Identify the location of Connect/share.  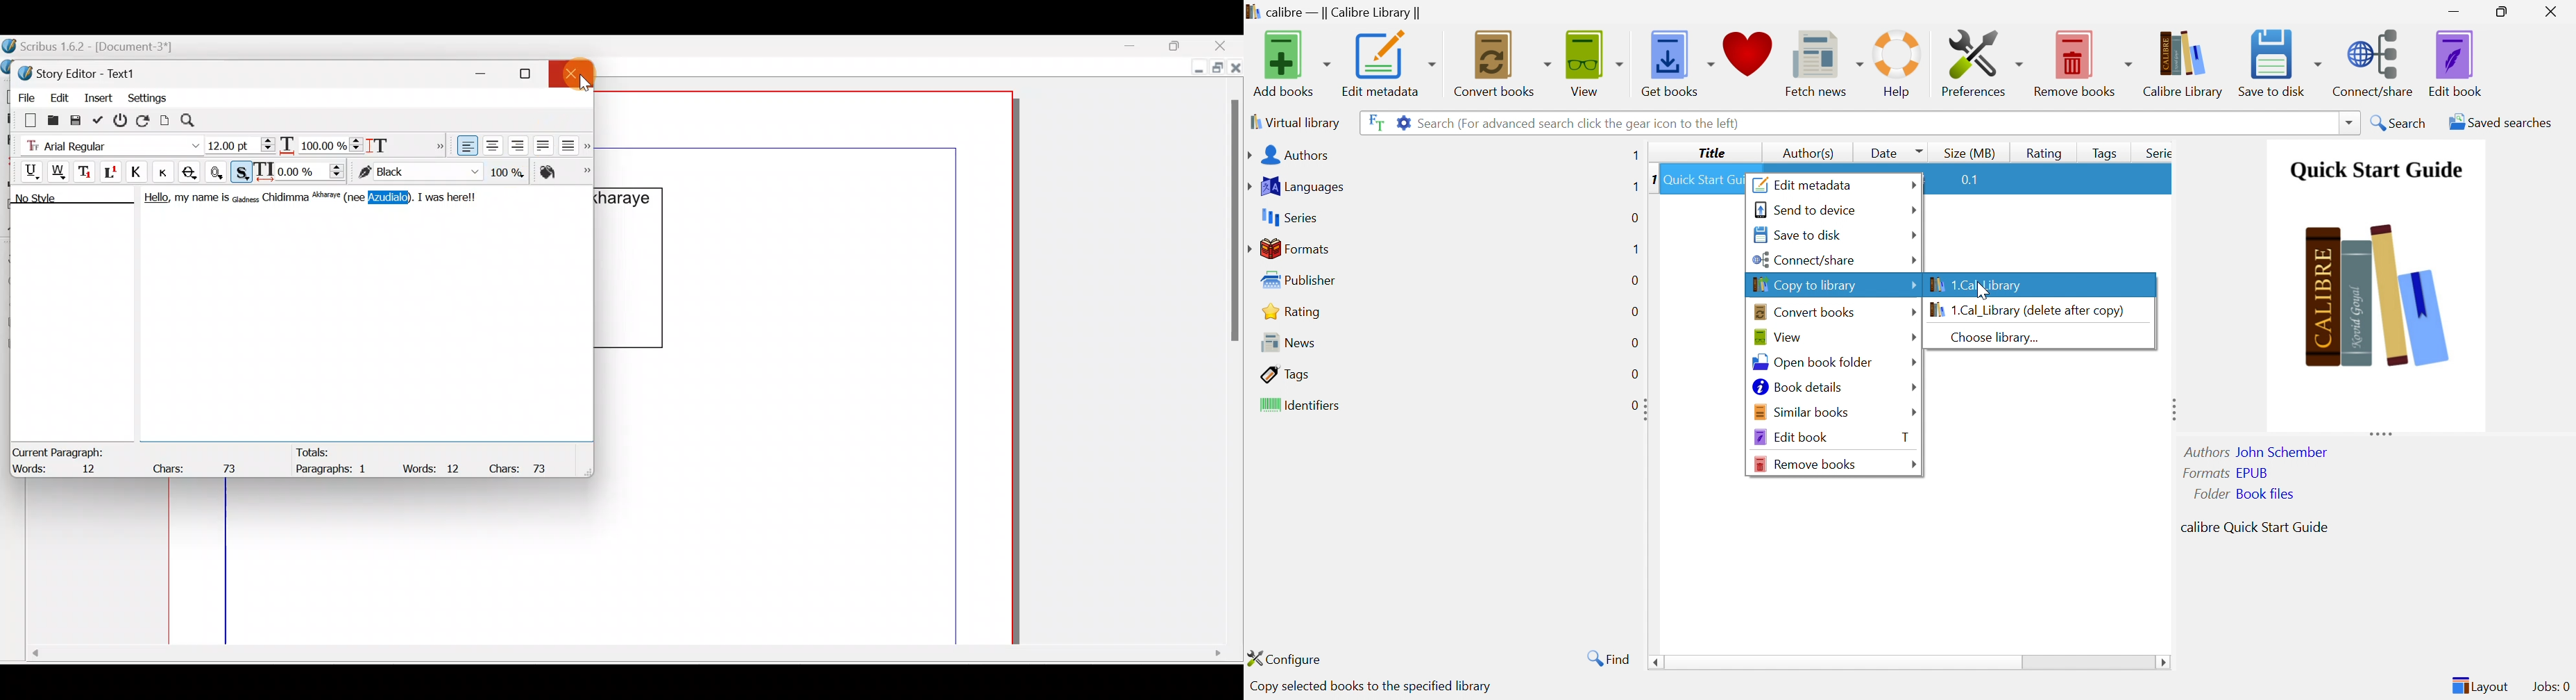
(1805, 258).